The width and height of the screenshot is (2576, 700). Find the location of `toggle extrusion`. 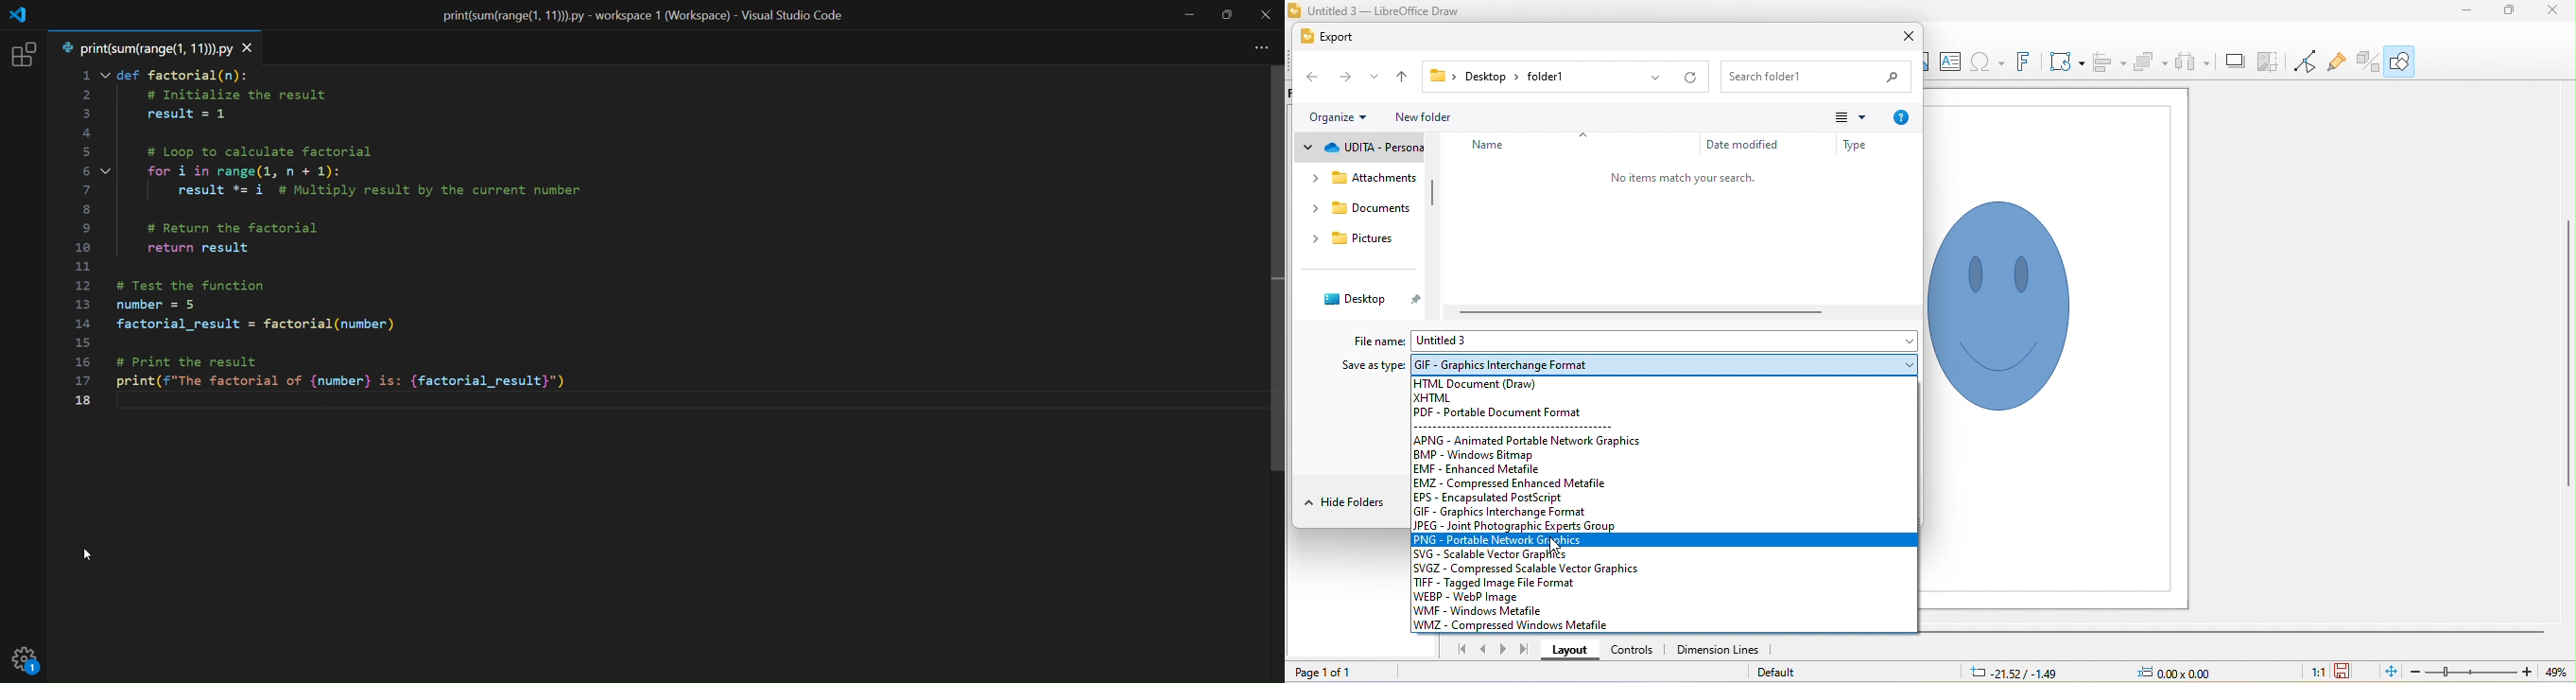

toggle extrusion is located at coordinates (2366, 63).